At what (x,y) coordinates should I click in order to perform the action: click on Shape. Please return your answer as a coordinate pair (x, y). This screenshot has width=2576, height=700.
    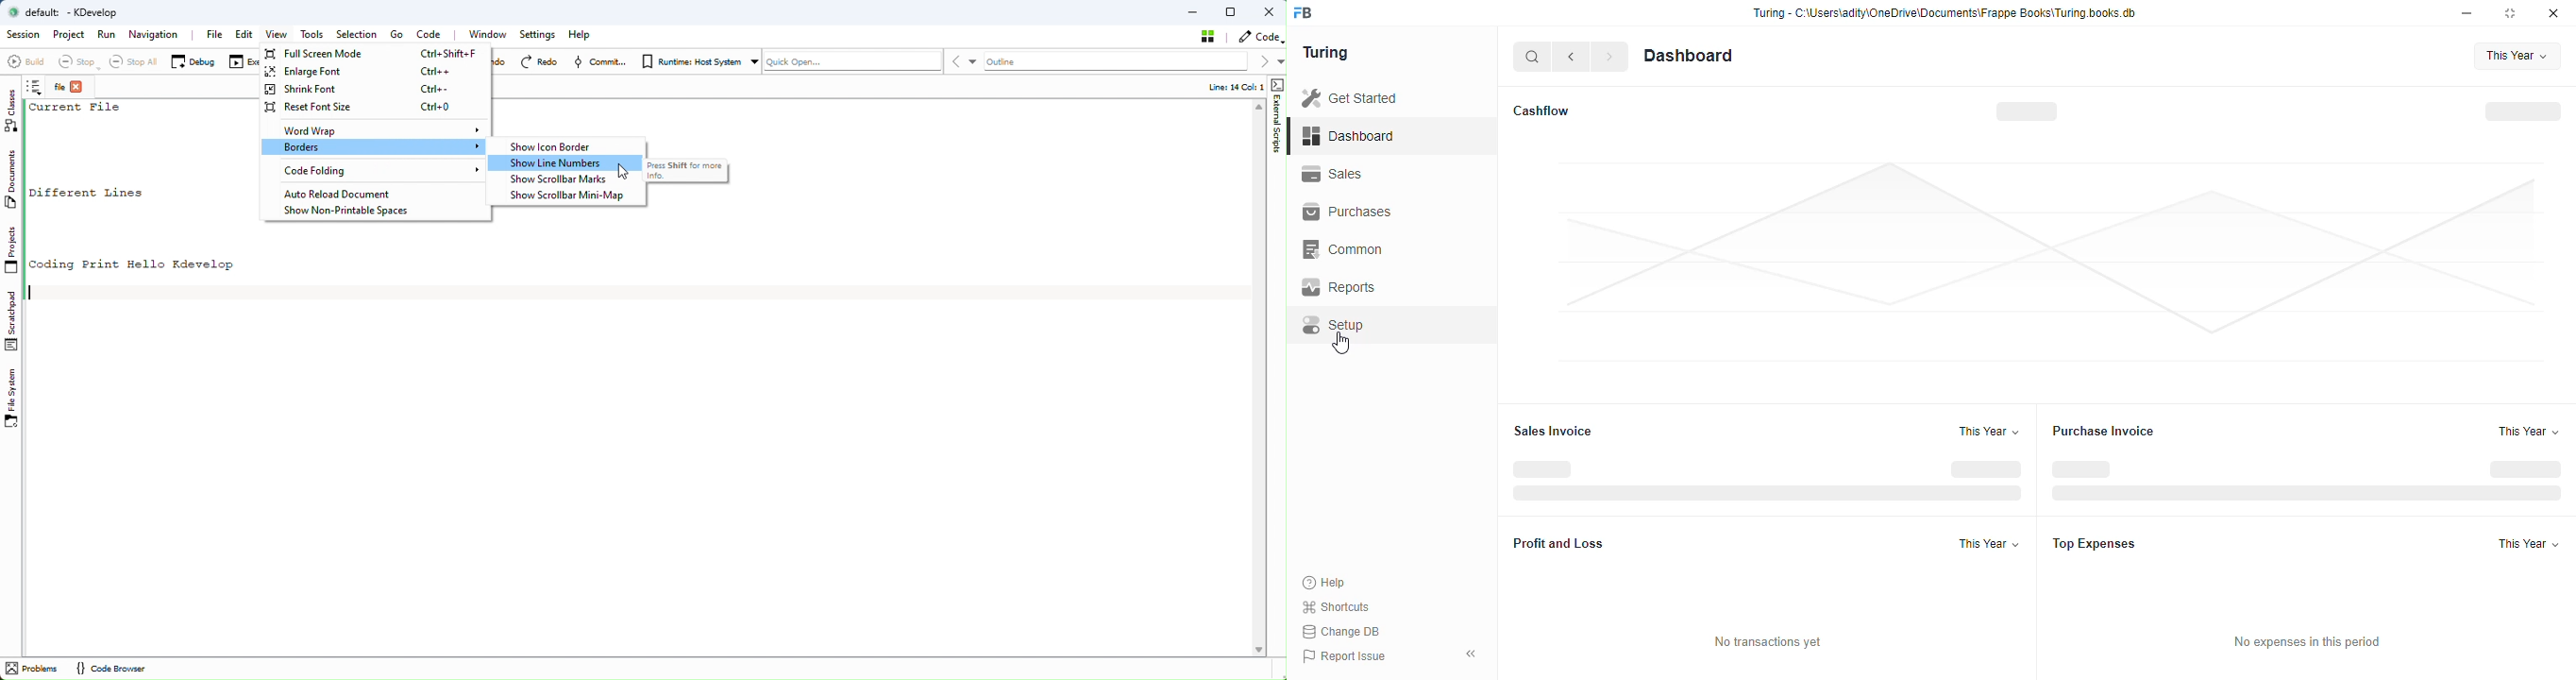
    Looking at the image, I should click on (1276, 120).